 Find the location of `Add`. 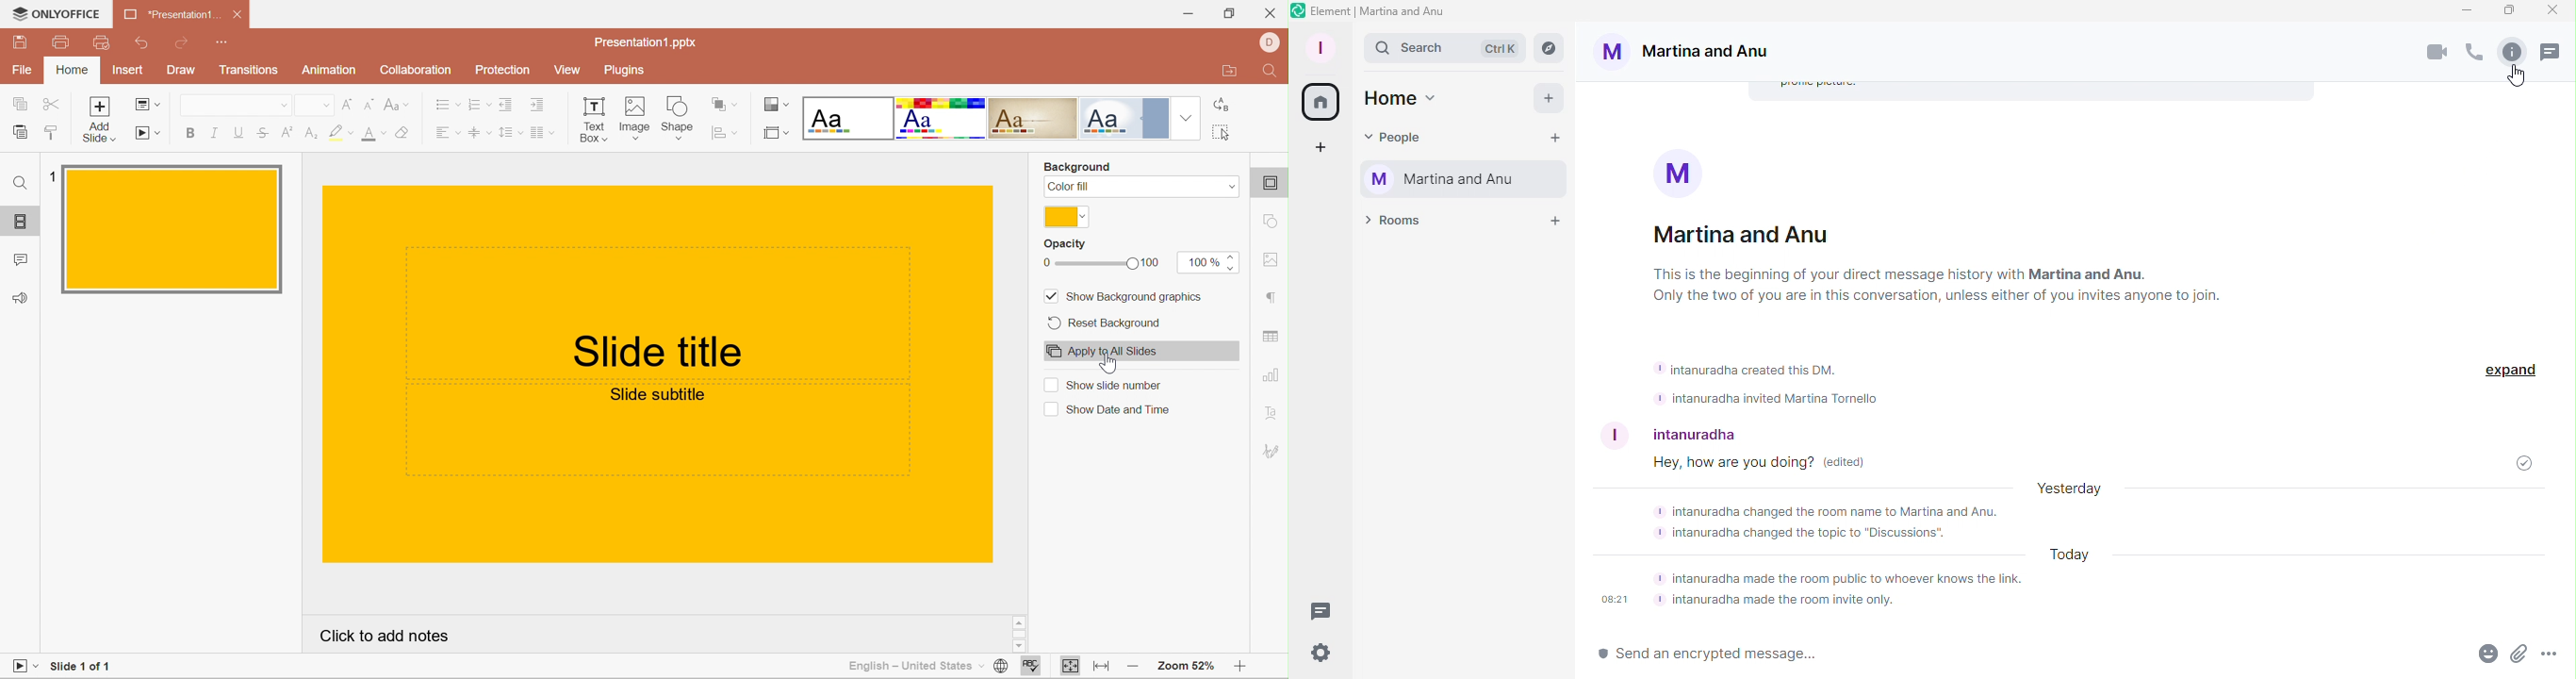

Add is located at coordinates (1552, 100).